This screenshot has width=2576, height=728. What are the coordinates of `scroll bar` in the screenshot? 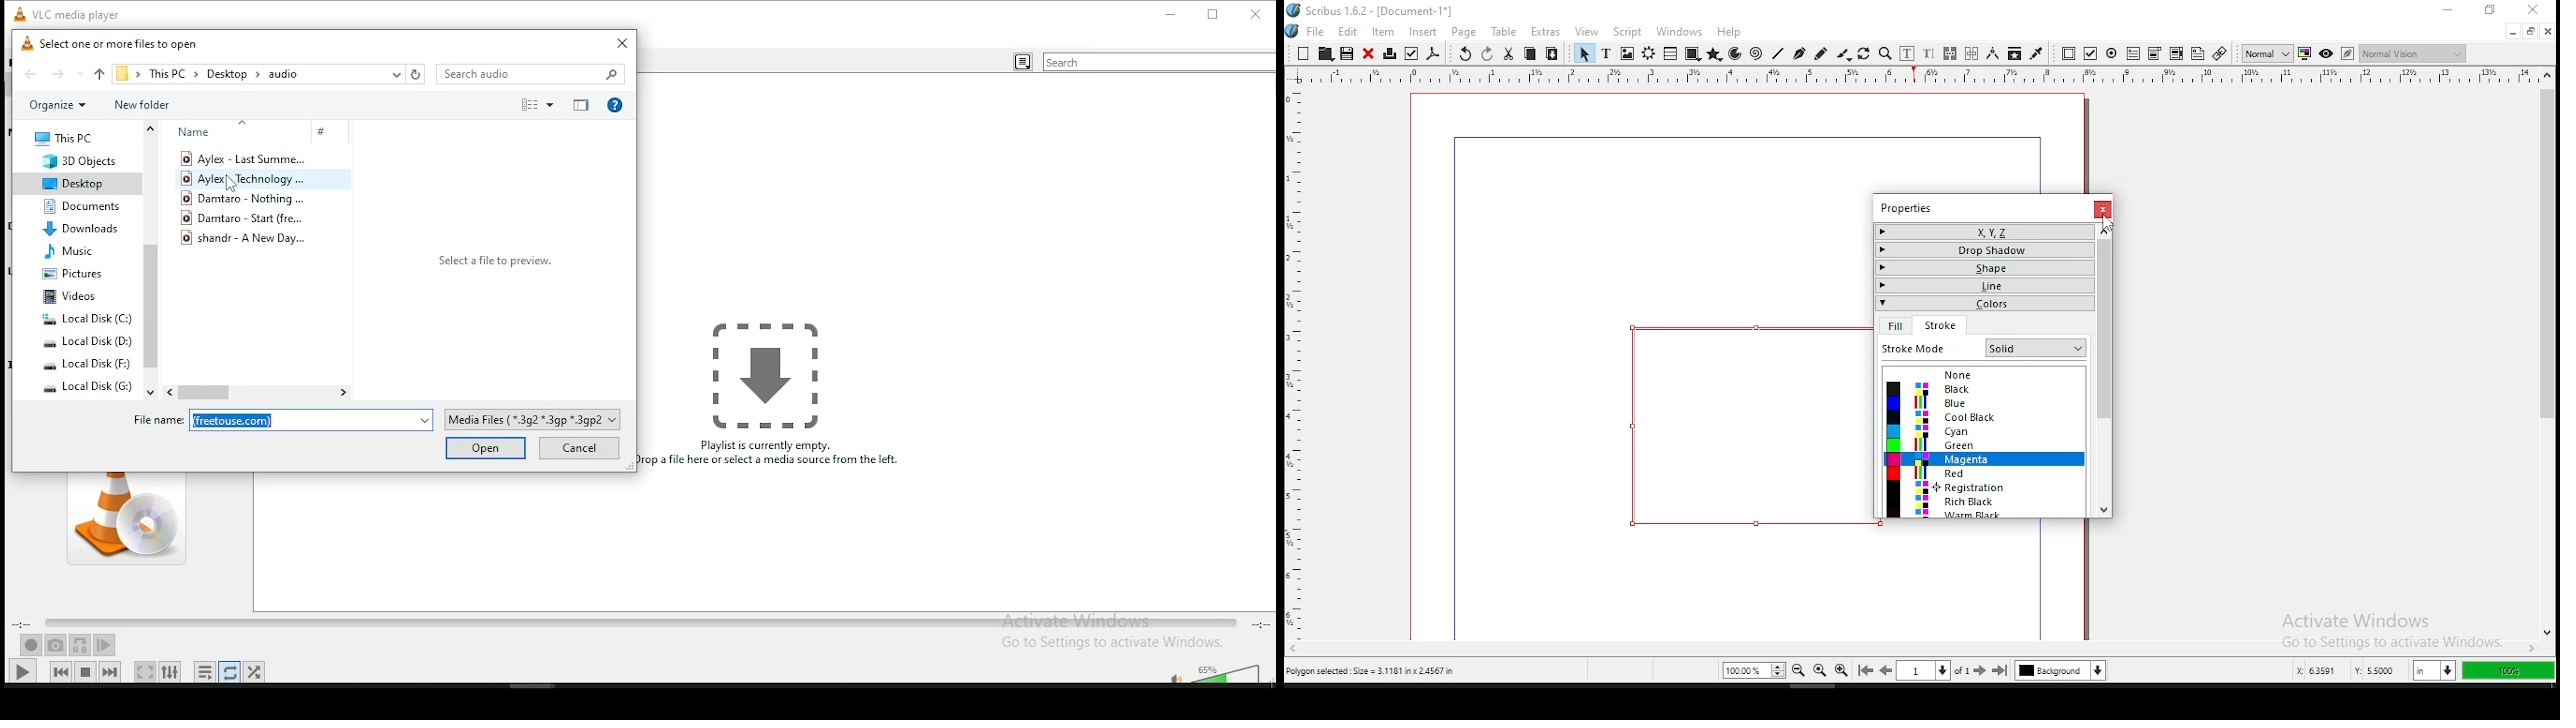 It's located at (2546, 354).